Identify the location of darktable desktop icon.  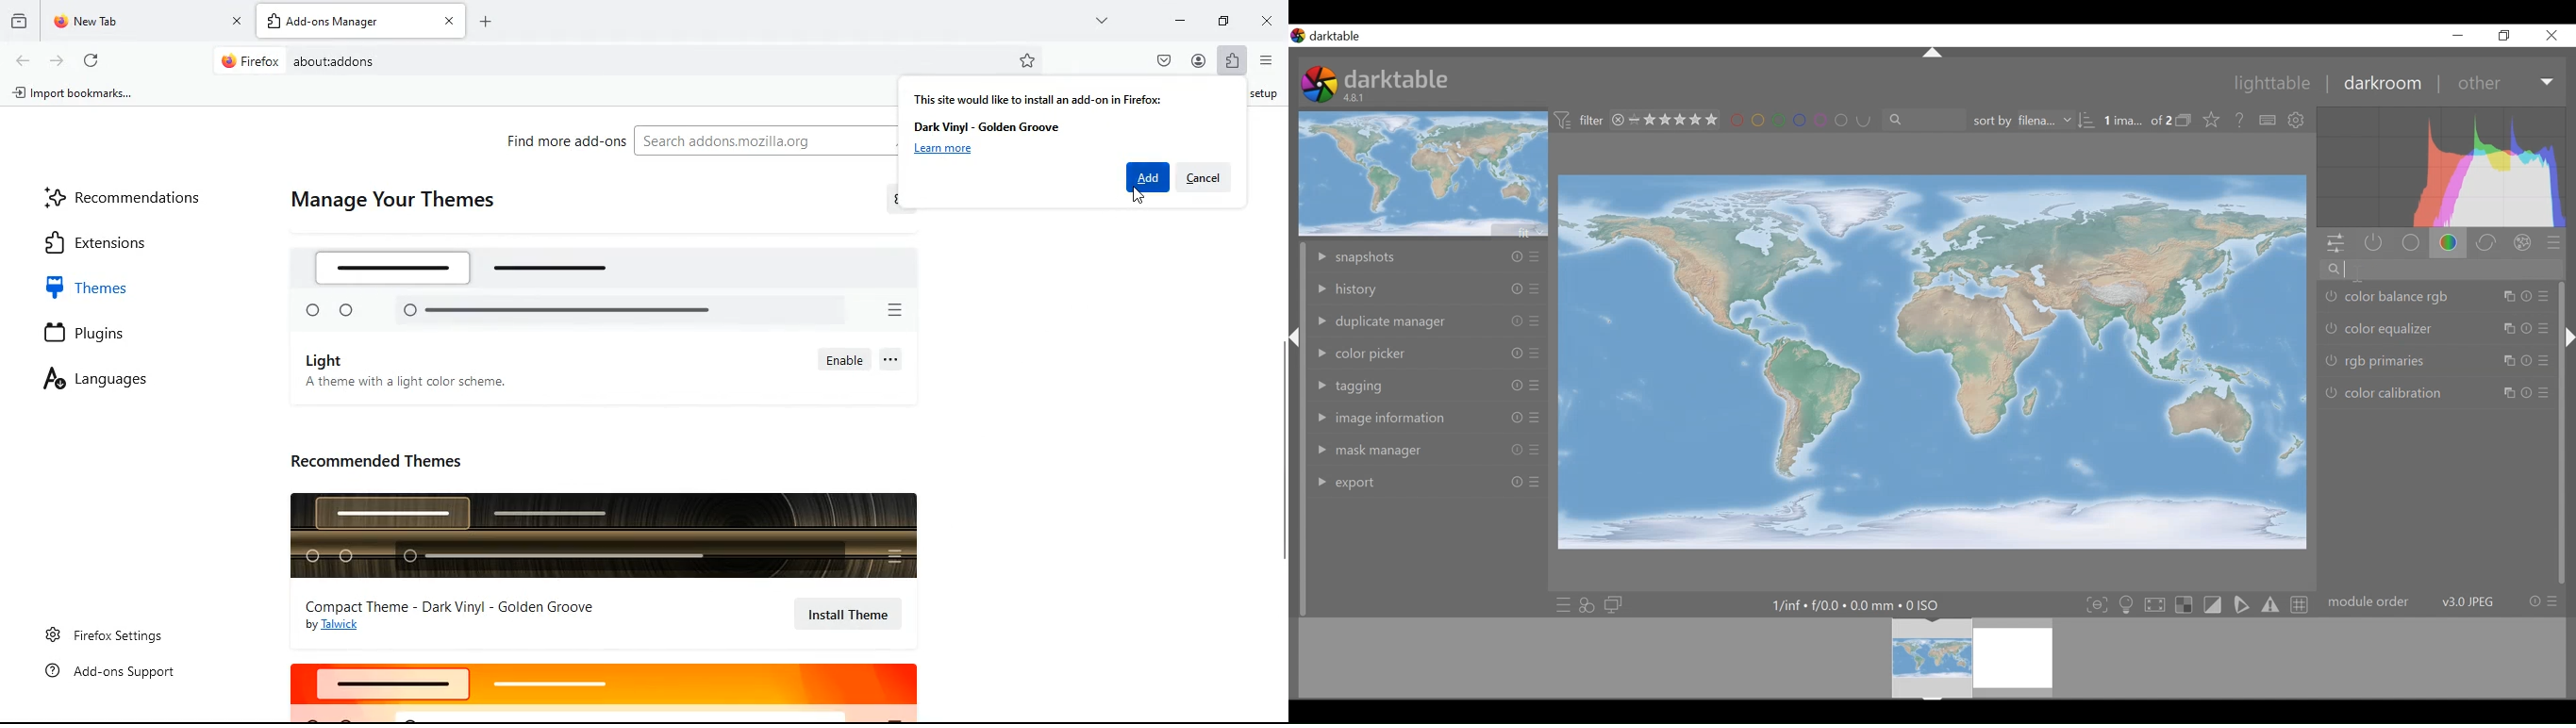
(1319, 85).